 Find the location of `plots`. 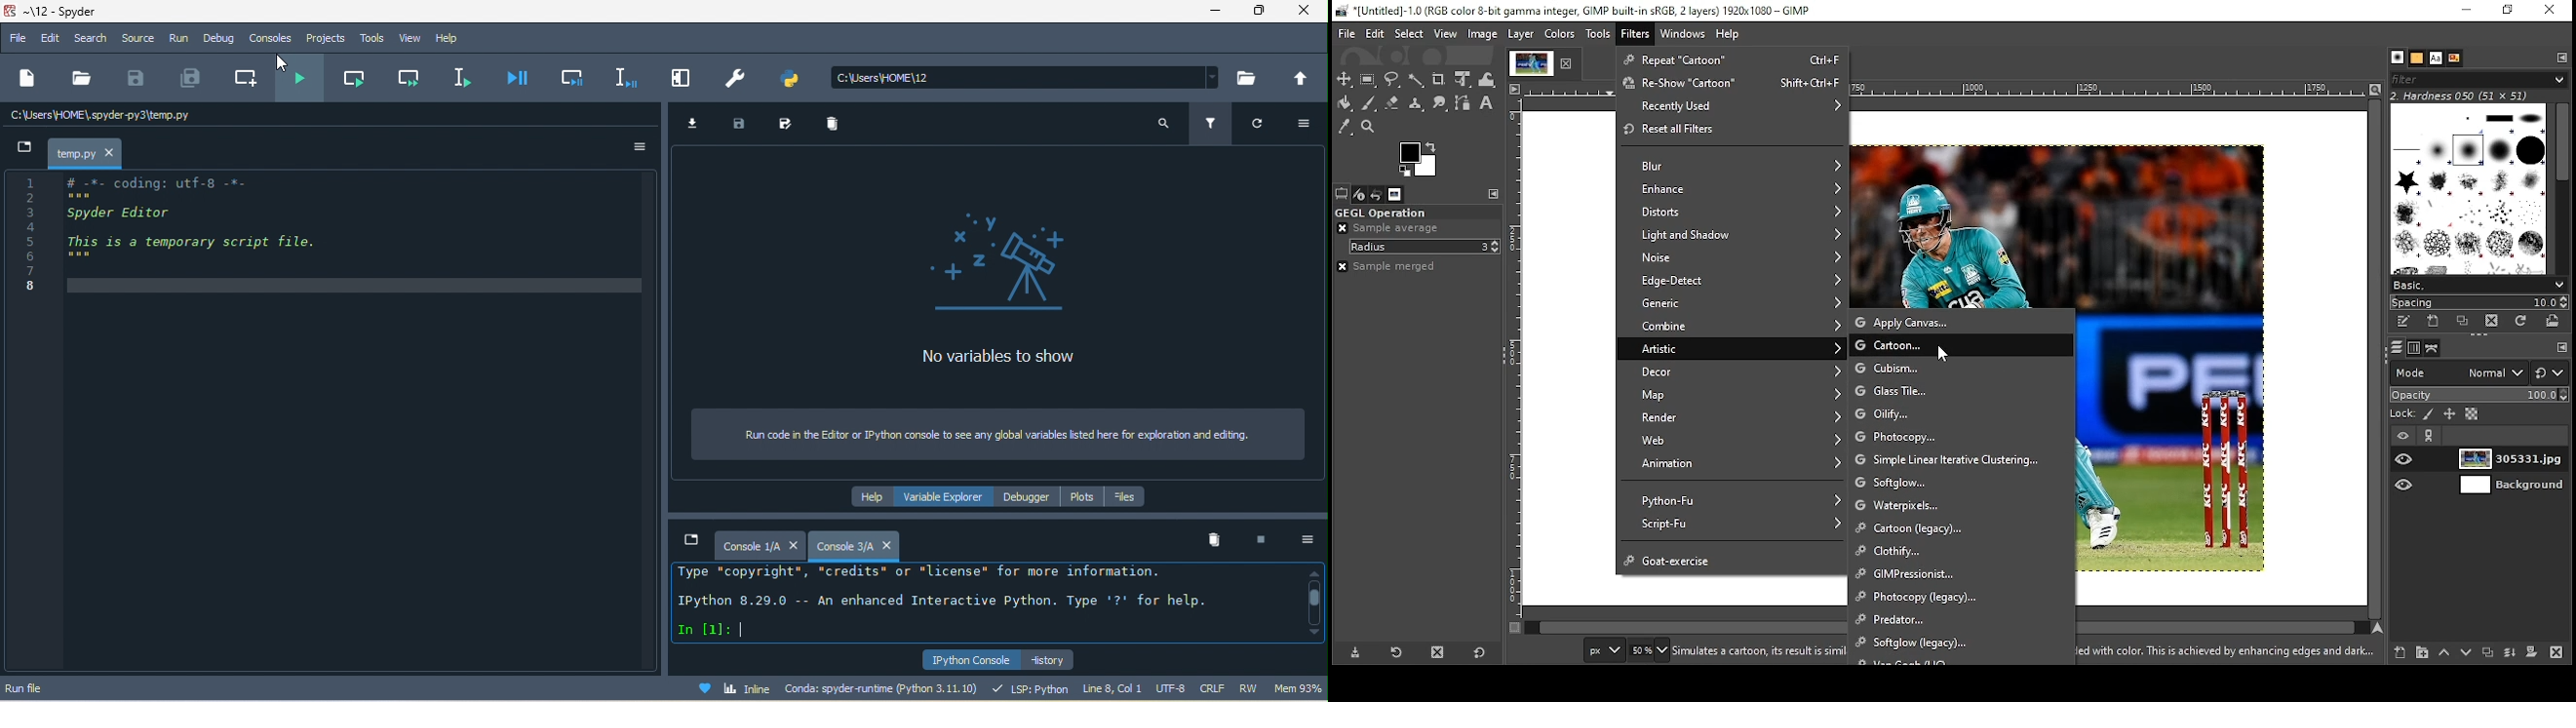

plots is located at coordinates (1084, 498).